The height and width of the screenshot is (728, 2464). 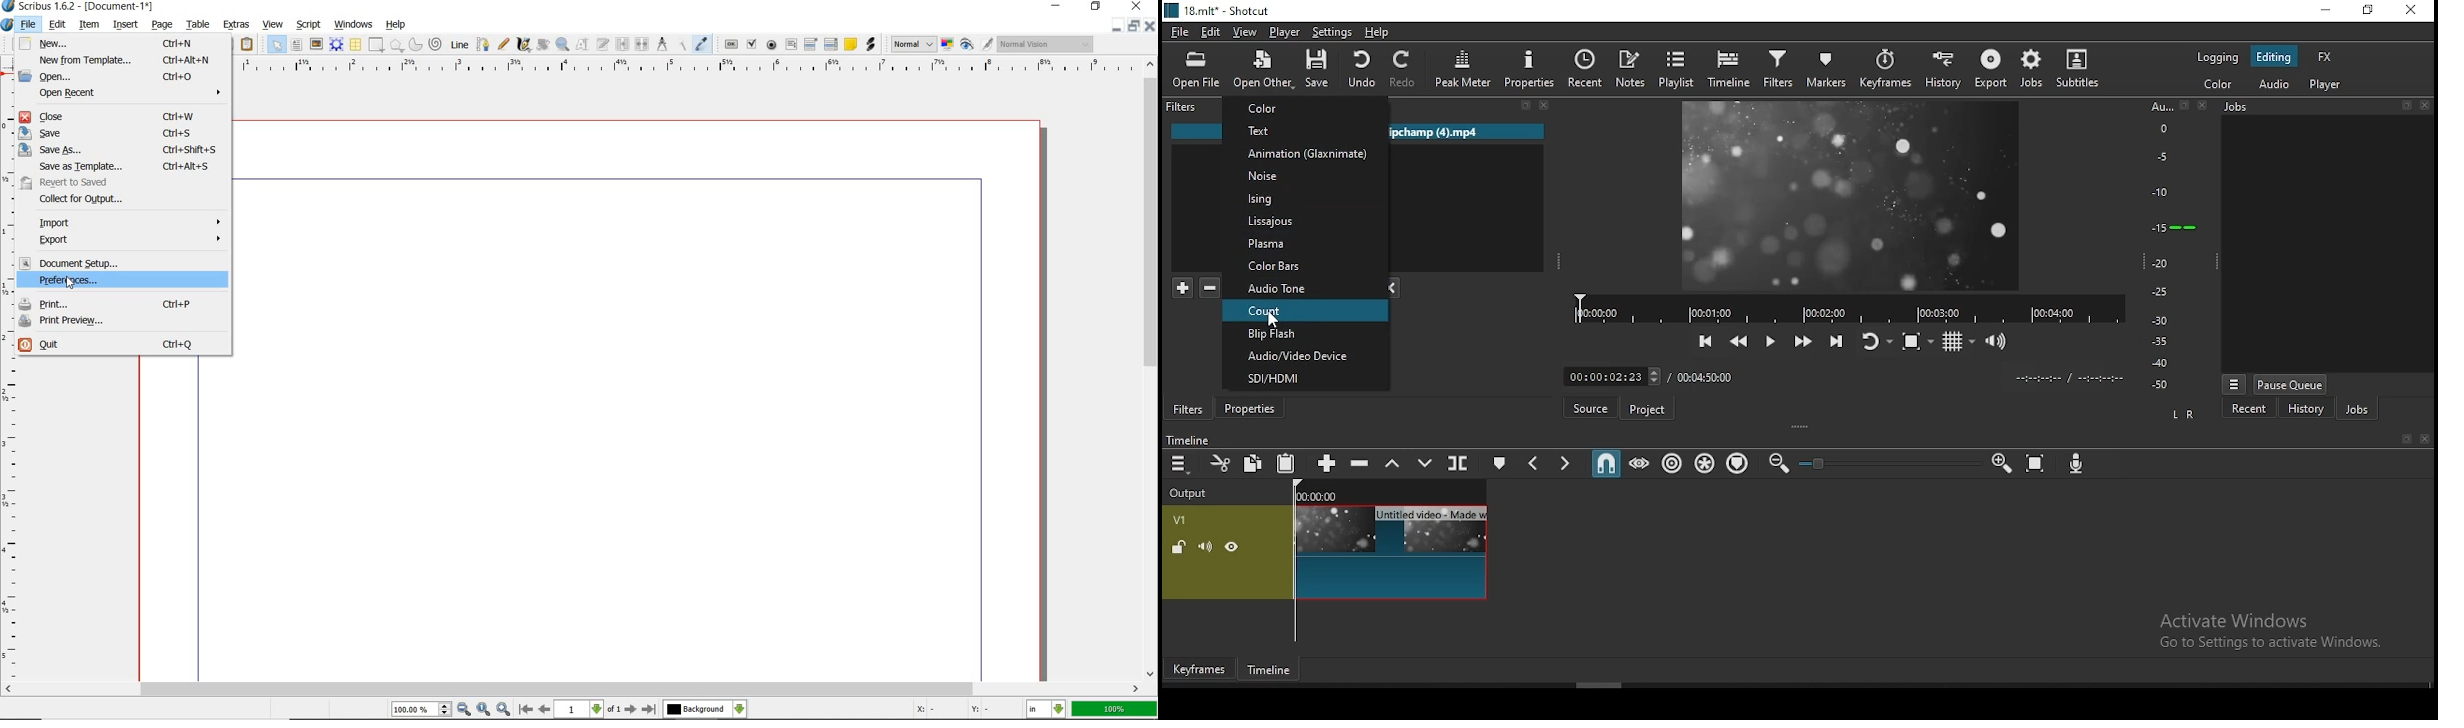 I want to click on ripple, so click(x=1669, y=463).